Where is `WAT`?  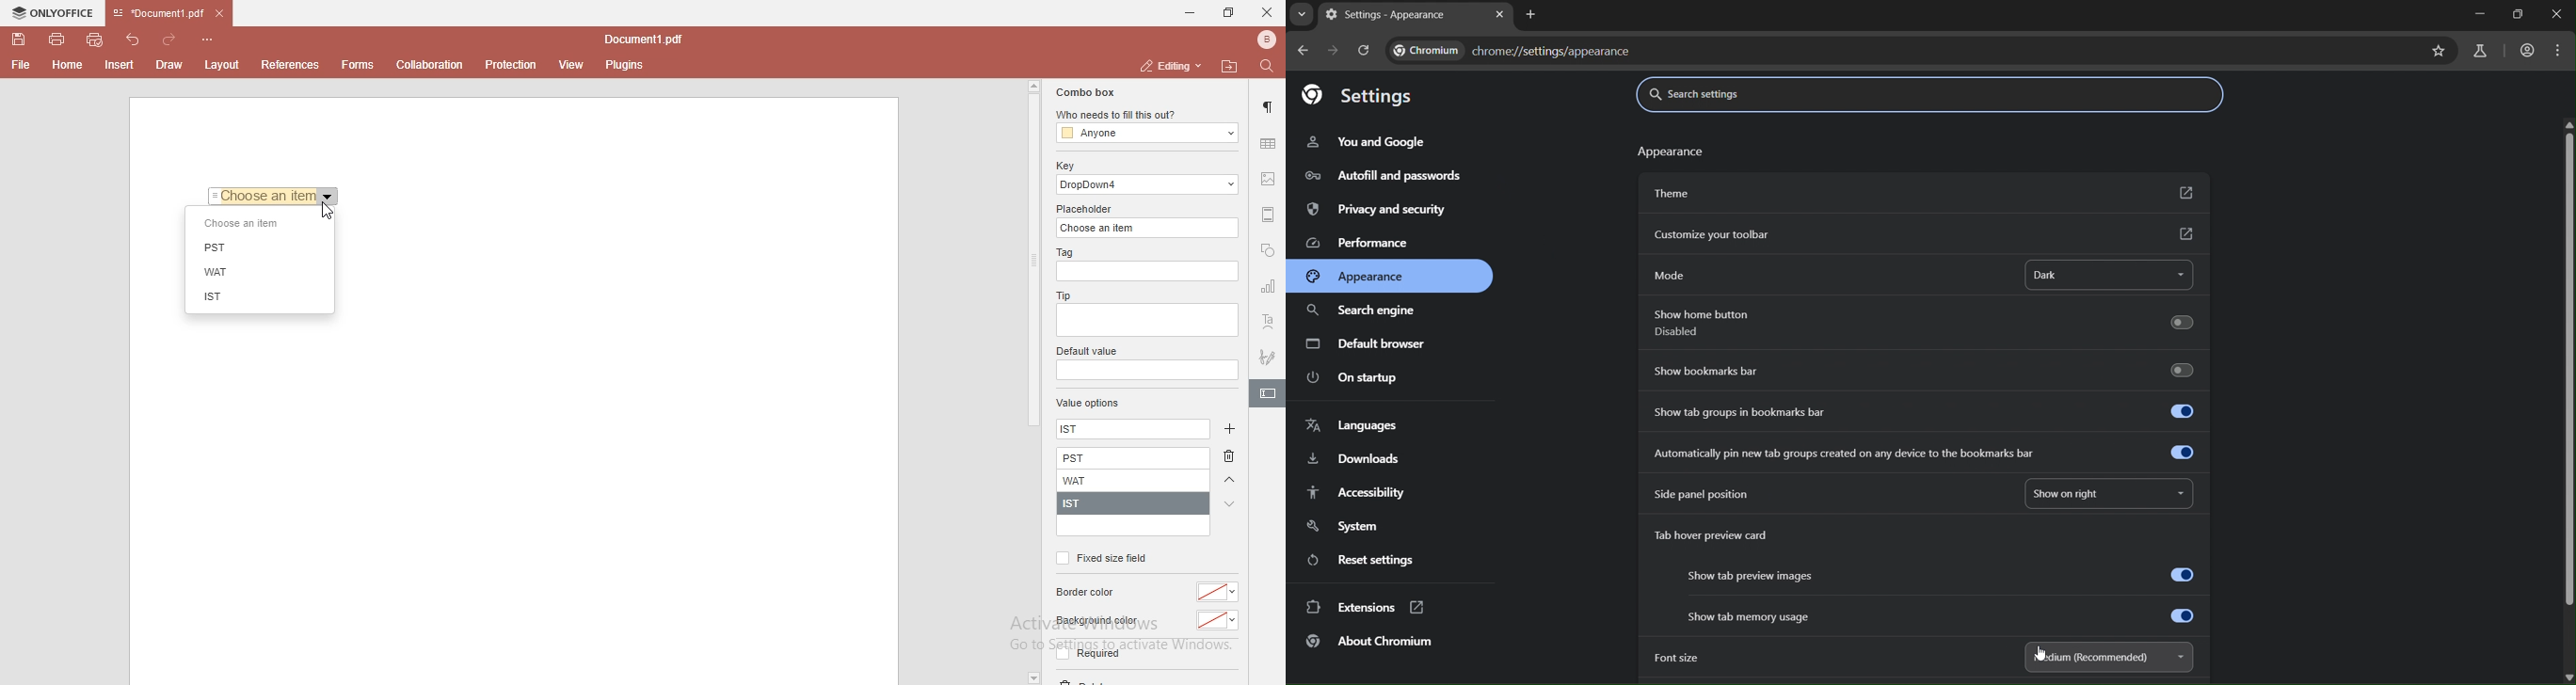 WAT is located at coordinates (213, 273).